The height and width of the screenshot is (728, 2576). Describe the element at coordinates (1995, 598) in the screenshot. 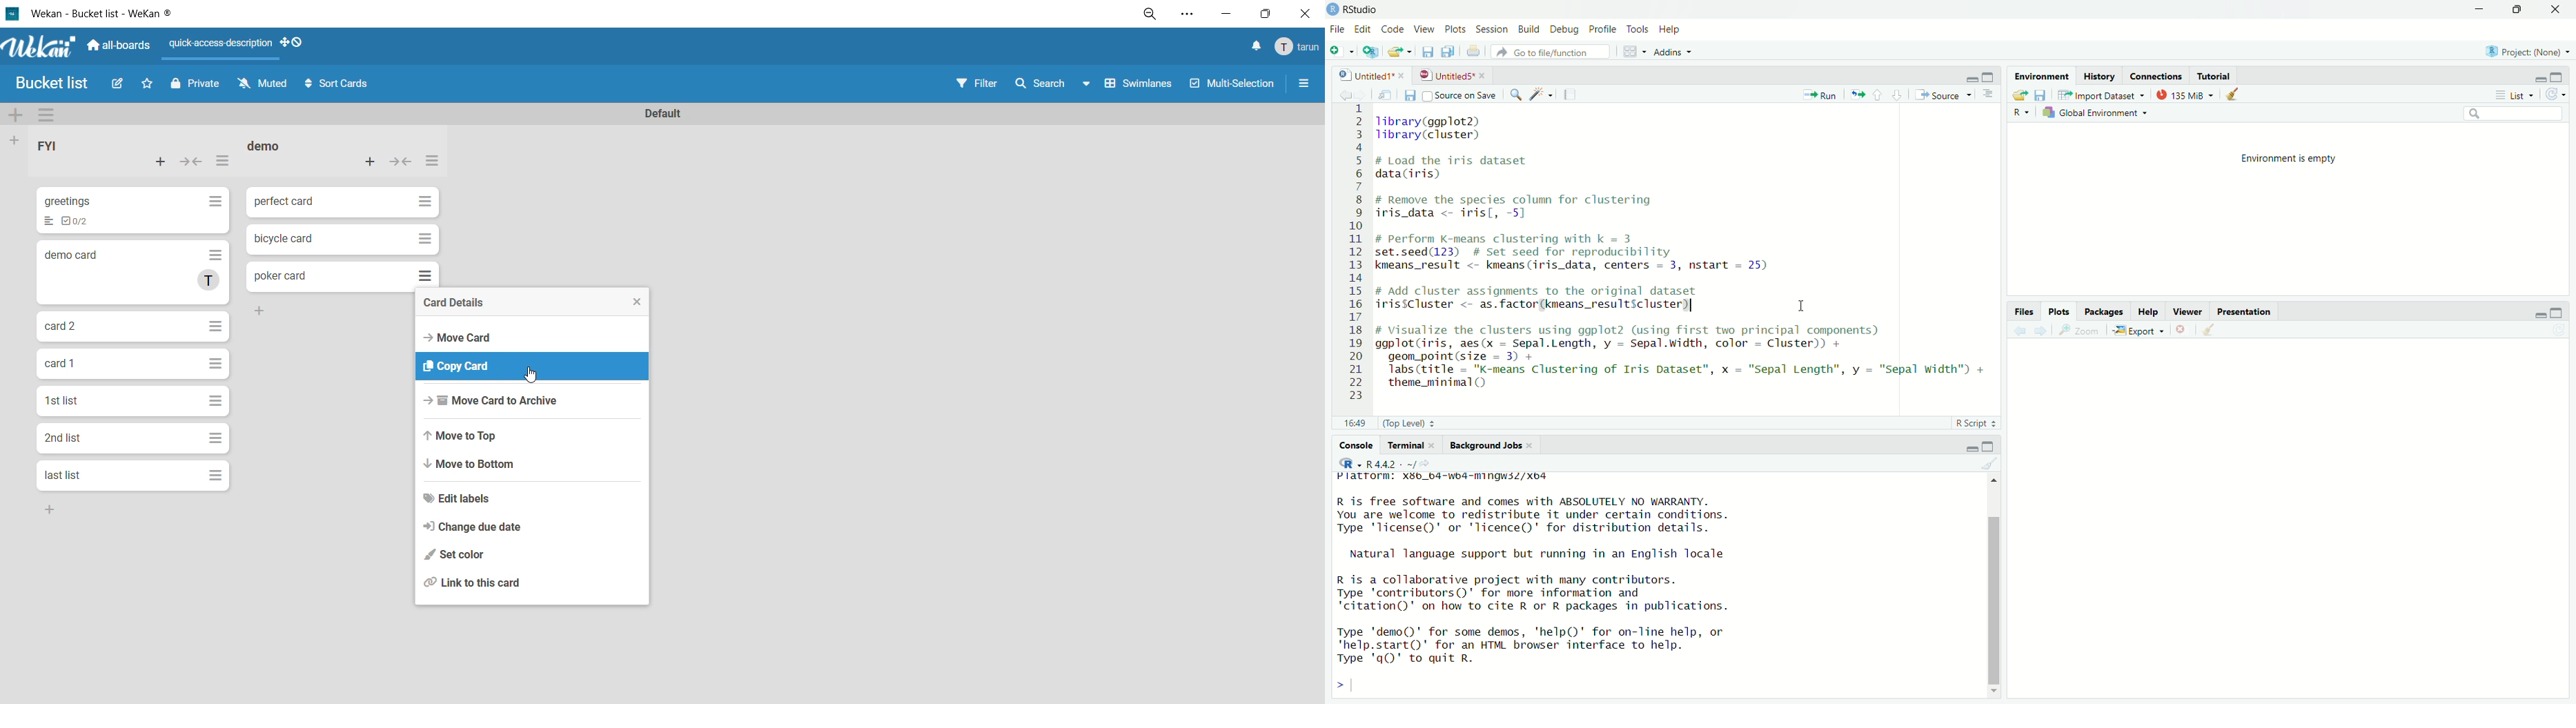

I see `scrollbar` at that location.